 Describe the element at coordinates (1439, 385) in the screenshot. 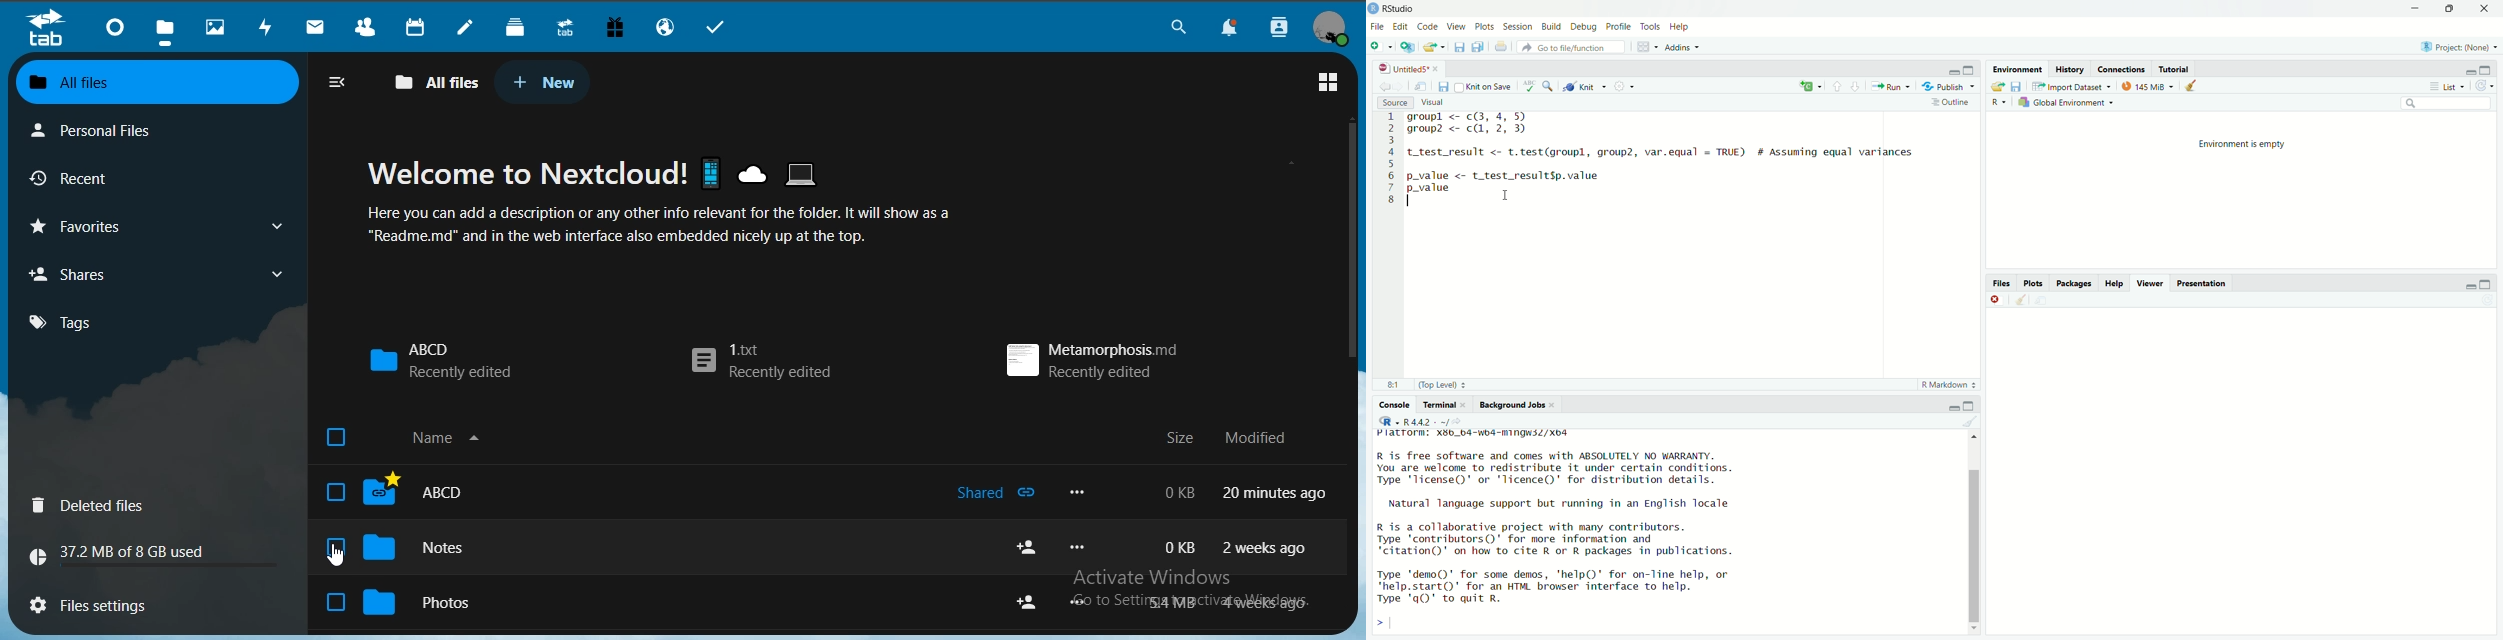

I see `(Top Level) =` at that location.